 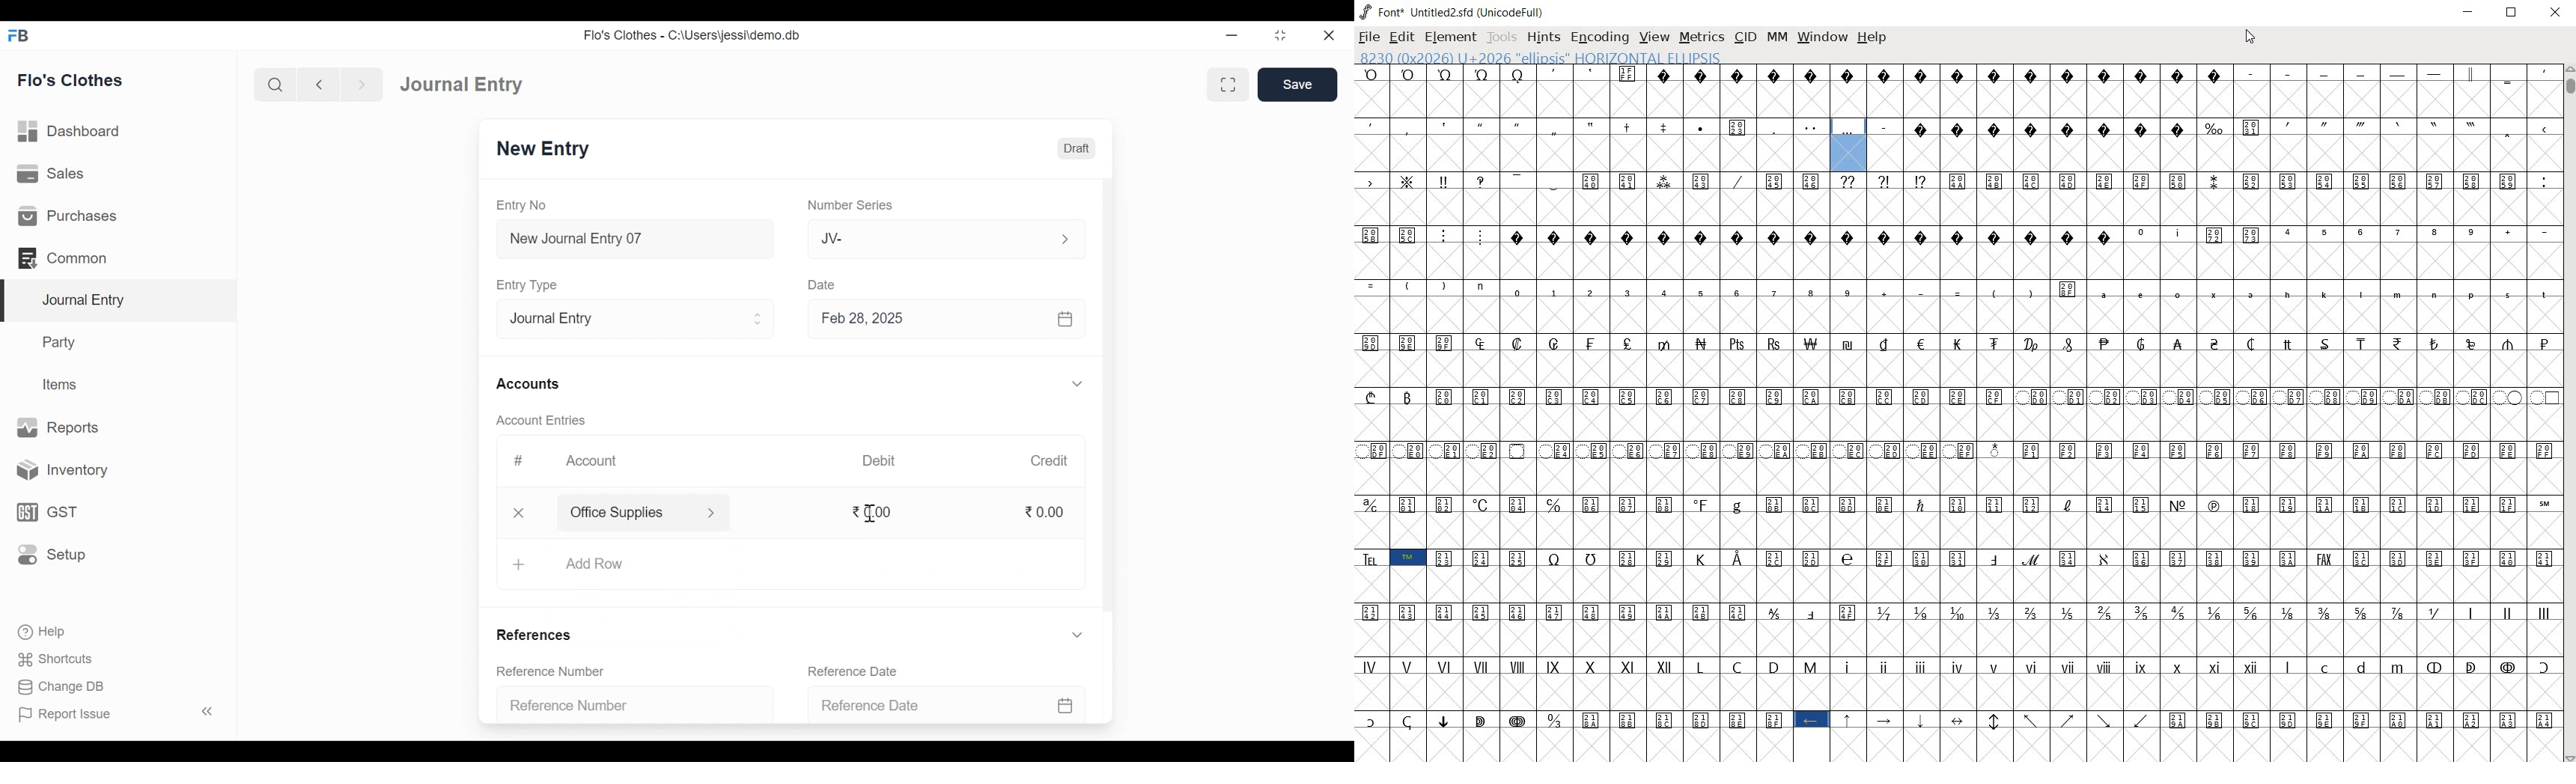 What do you see at coordinates (531, 285) in the screenshot?
I see `Entry Type` at bounding box center [531, 285].